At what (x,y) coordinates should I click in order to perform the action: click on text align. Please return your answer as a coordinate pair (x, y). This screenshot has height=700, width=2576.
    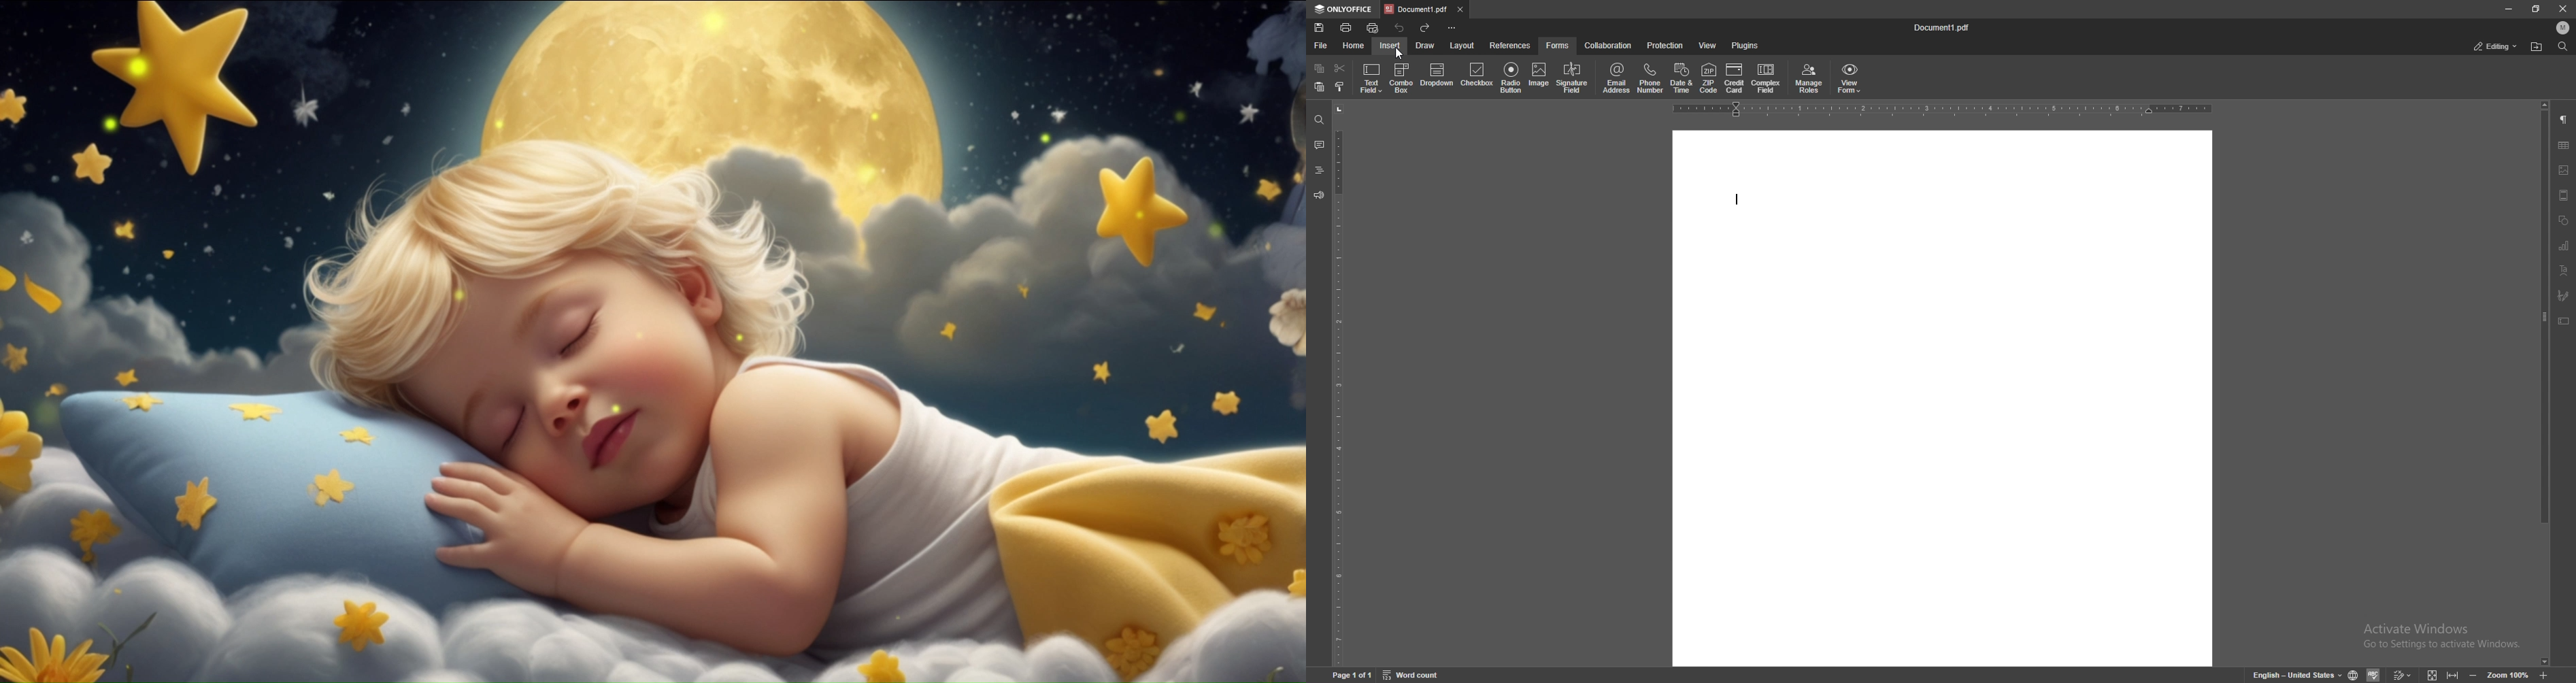
    Looking at the image, I should click on (2565, 270).